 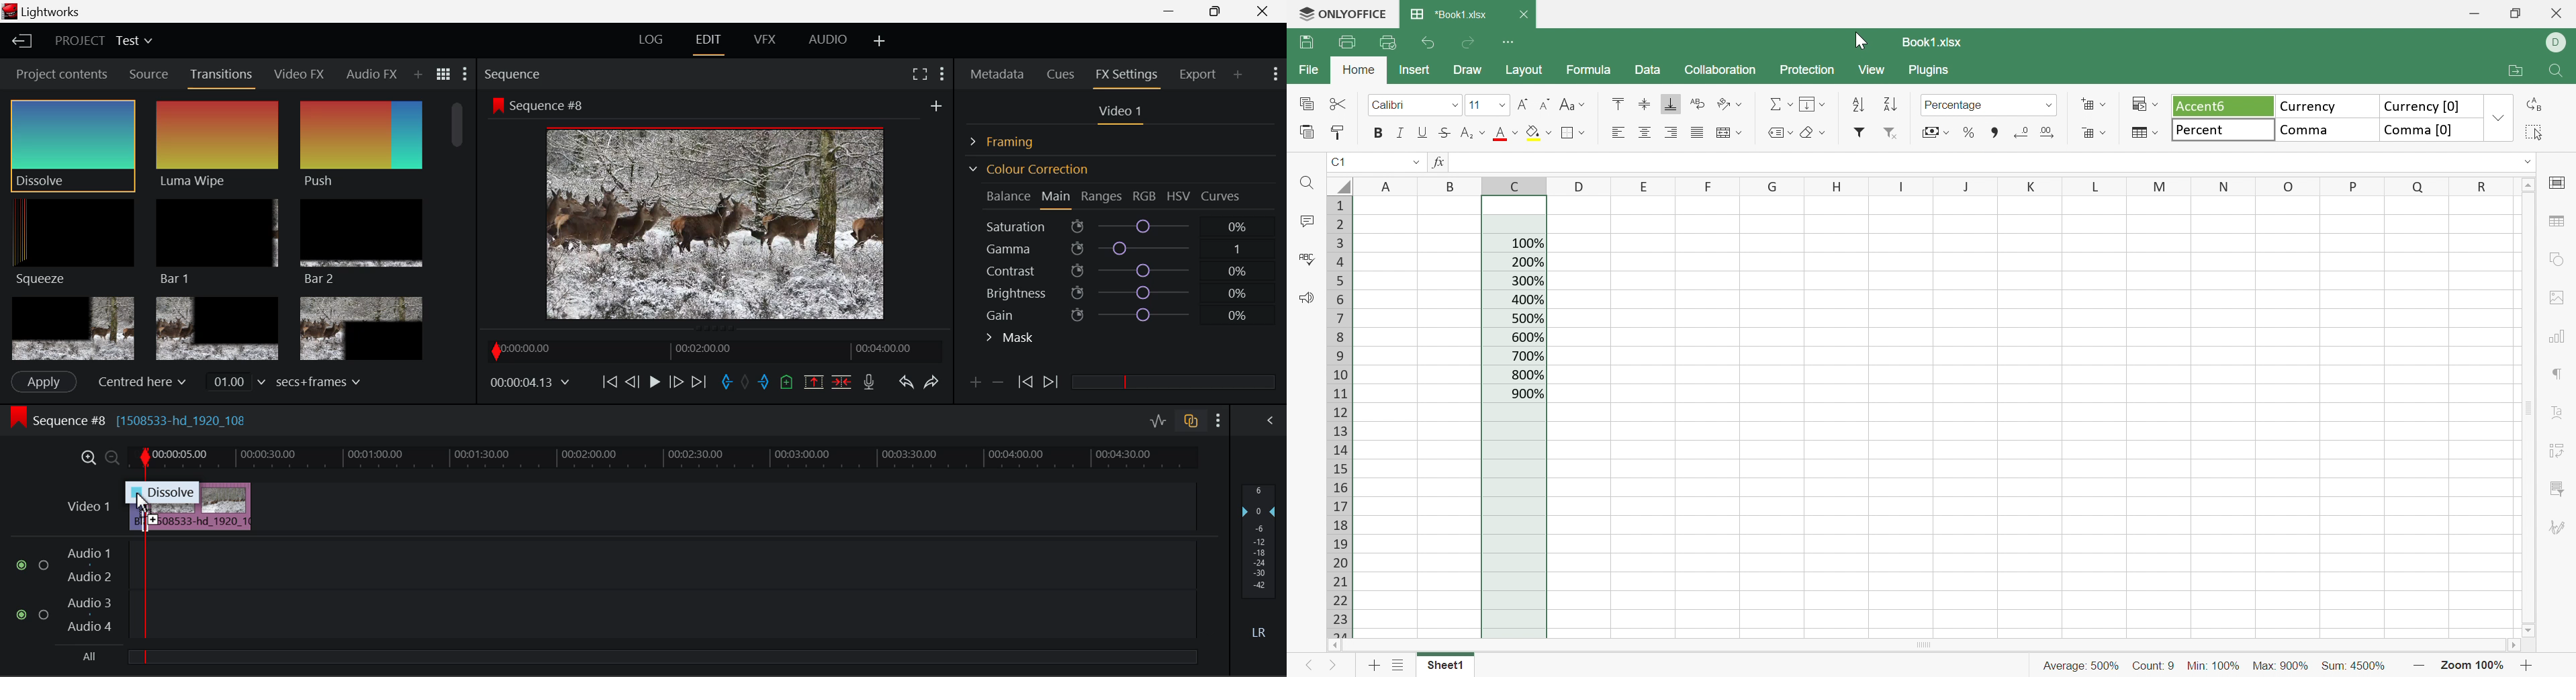 I want to click on Chart settings, so click(x=2561, y=338).